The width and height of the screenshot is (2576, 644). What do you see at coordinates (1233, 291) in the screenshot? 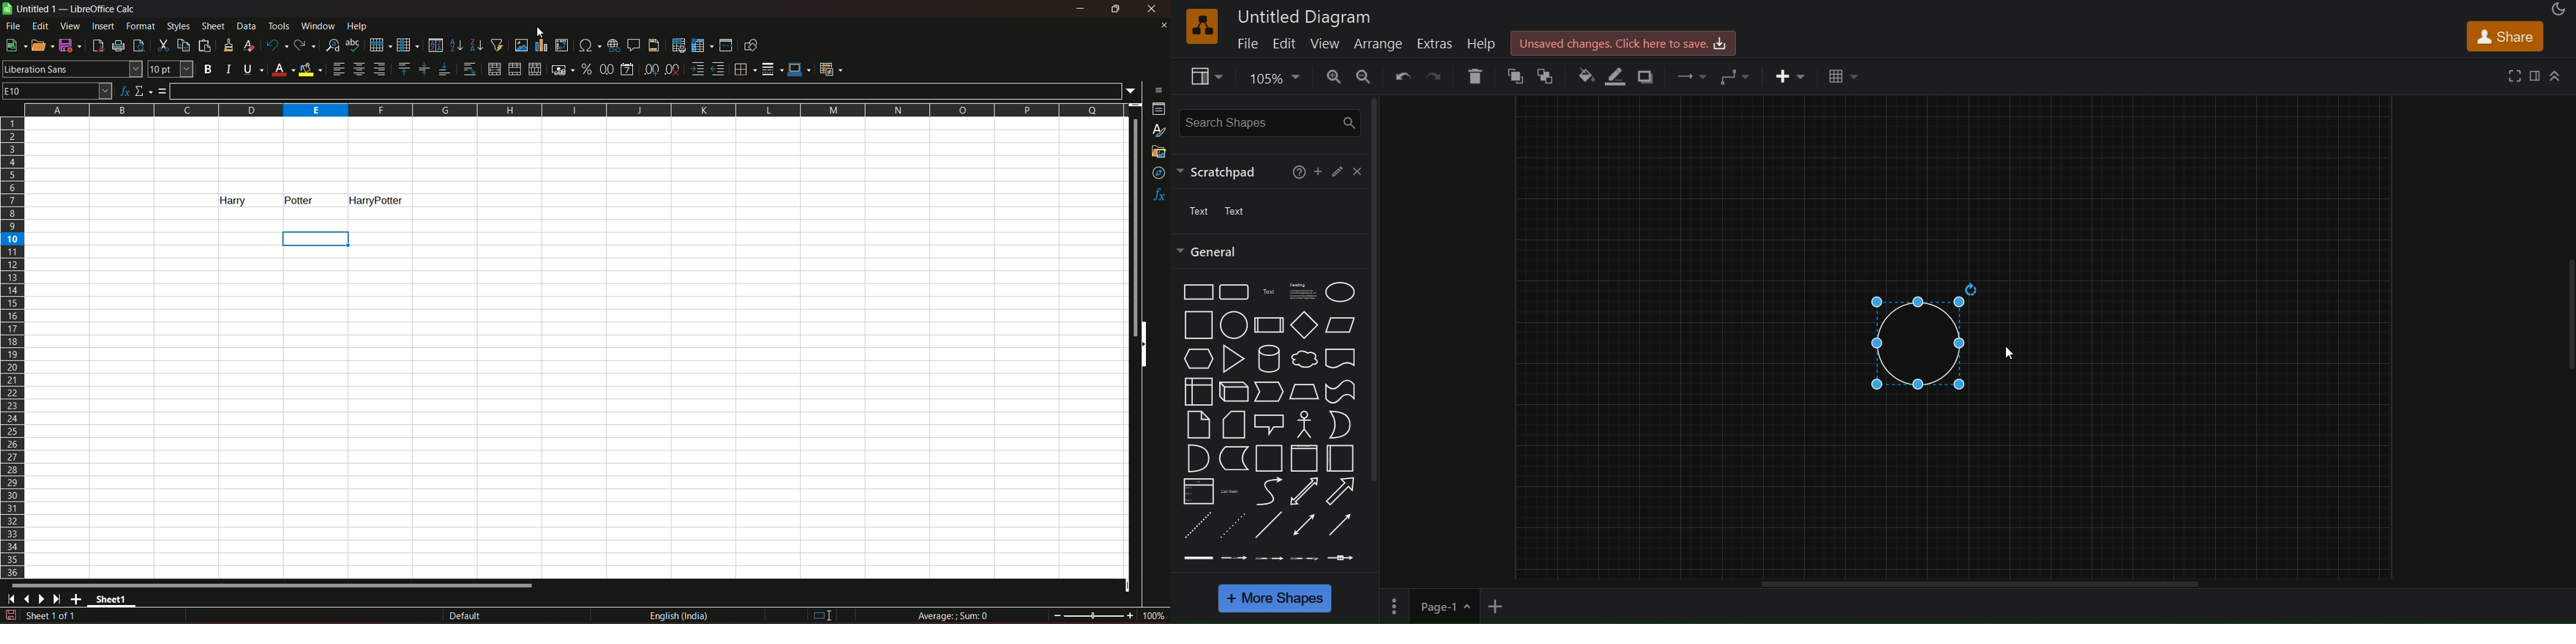
I see `rounded rectangle` at bounding box center [1233, 291].